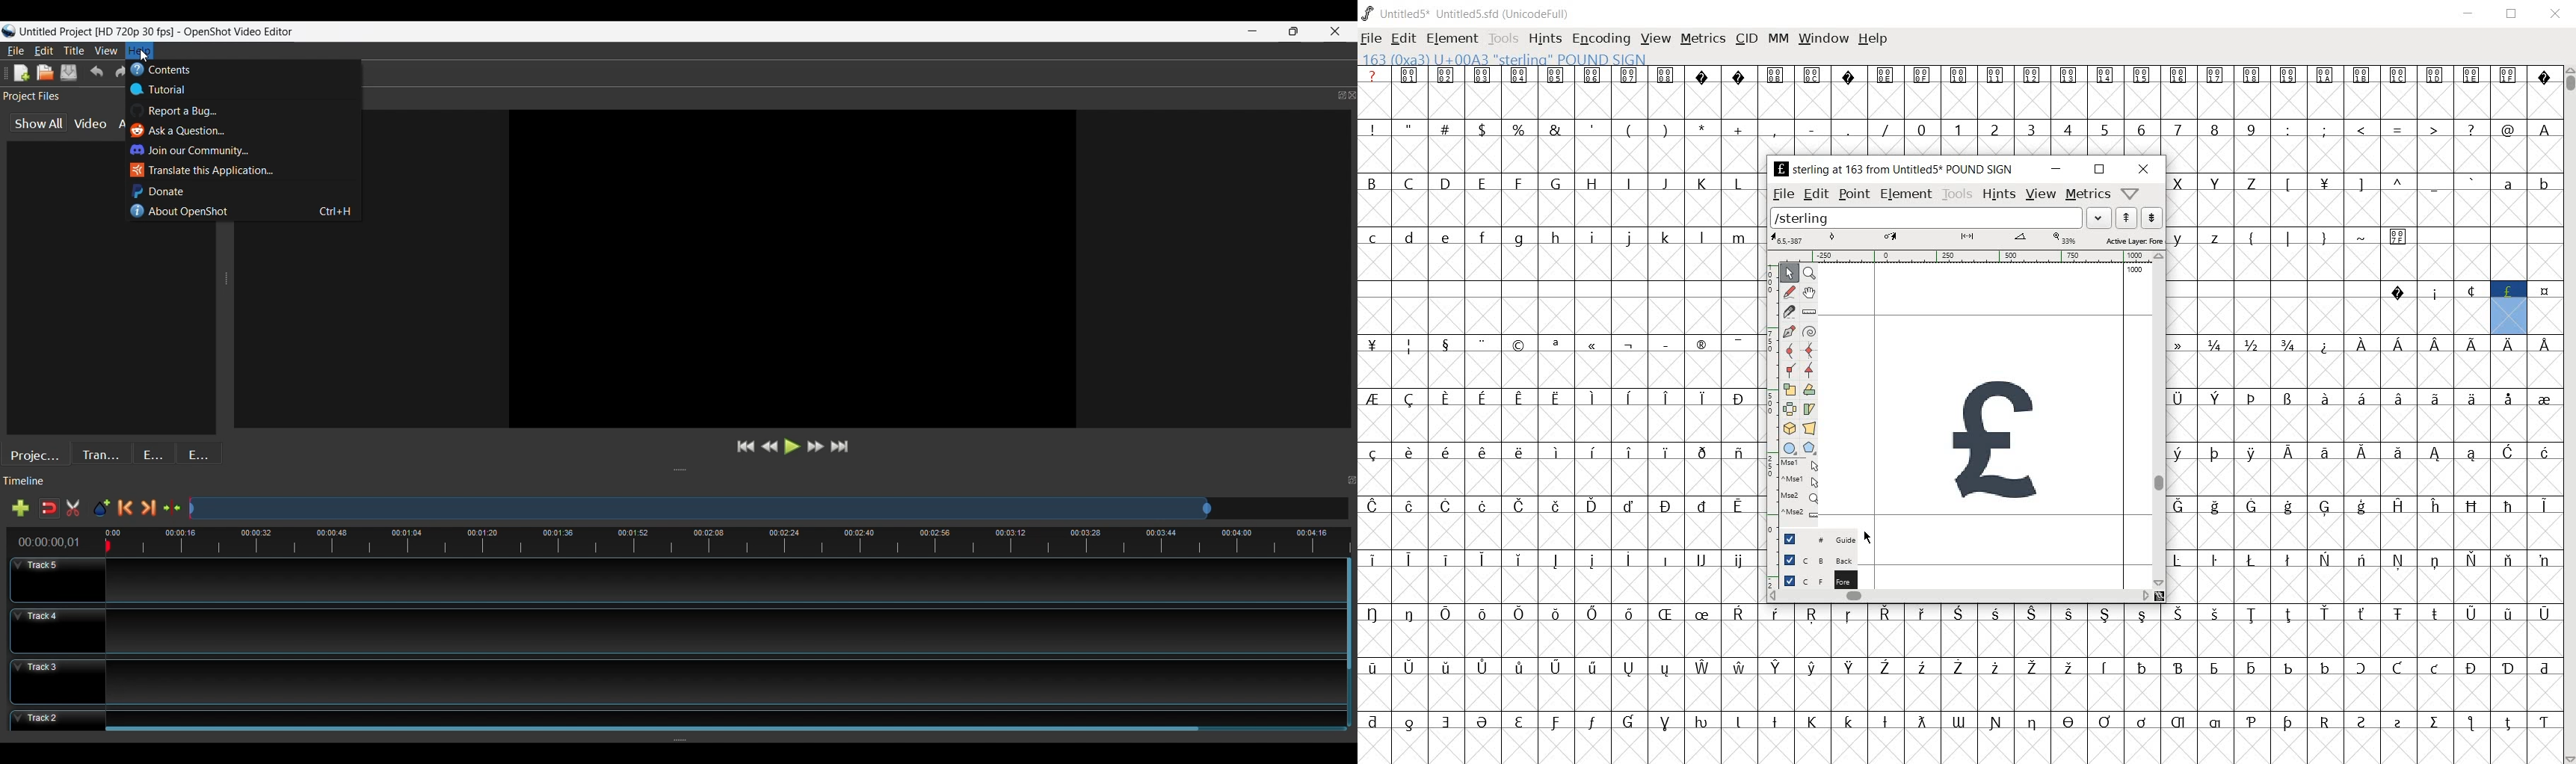 This screenshot has height=784, width=2576. What do you see at coordinates (1847, 129) in the screenshot?
I see `.` at bounding box center [1847, 129].